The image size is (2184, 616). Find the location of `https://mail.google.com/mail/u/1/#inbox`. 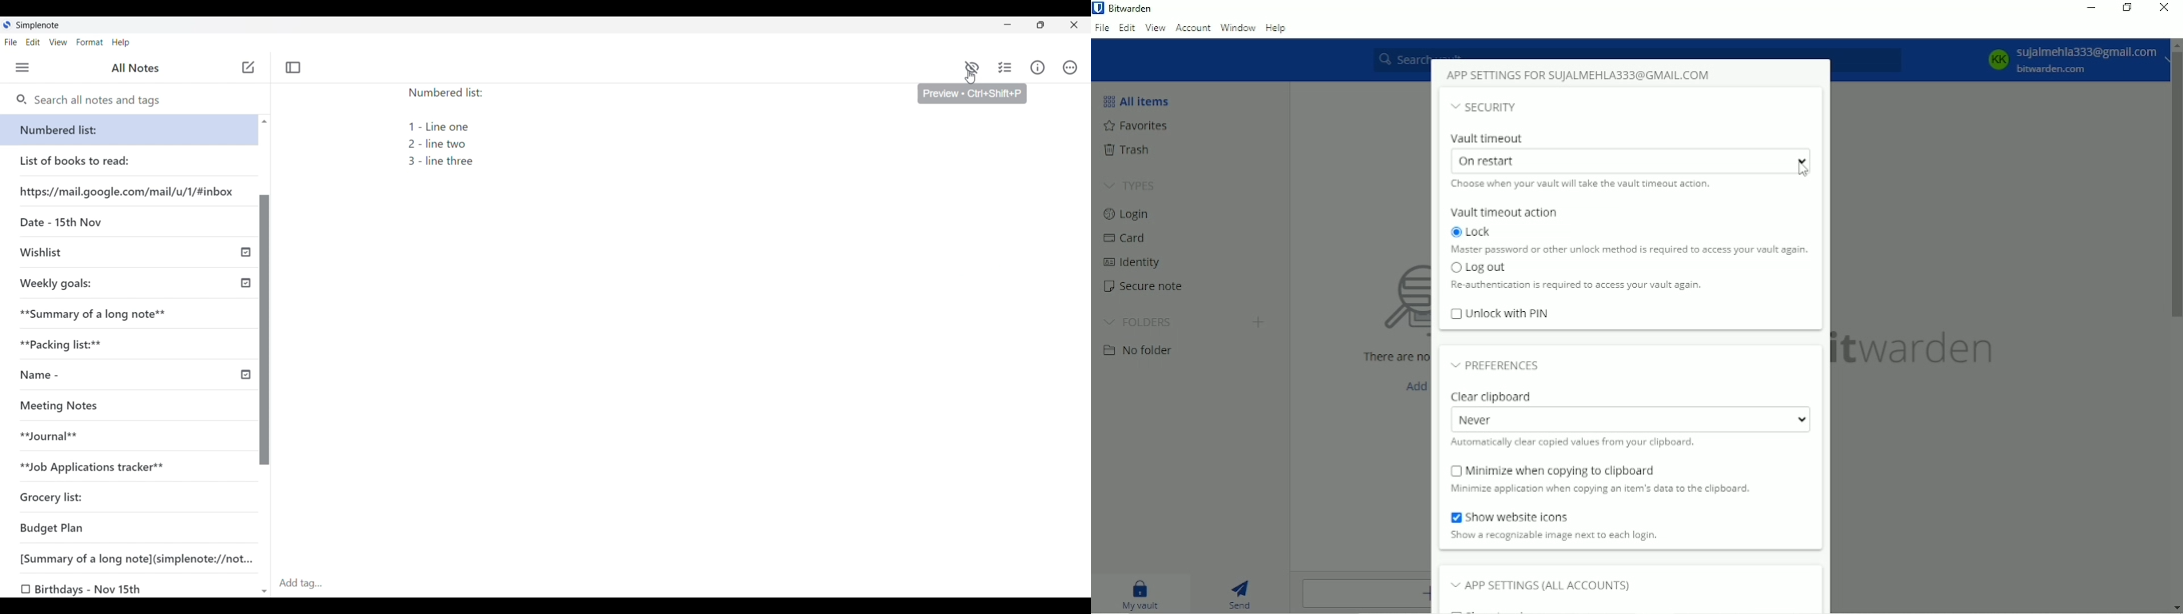

https://mail.google.com/mail/u/1/#inbox is located at coordinates (128, 192).